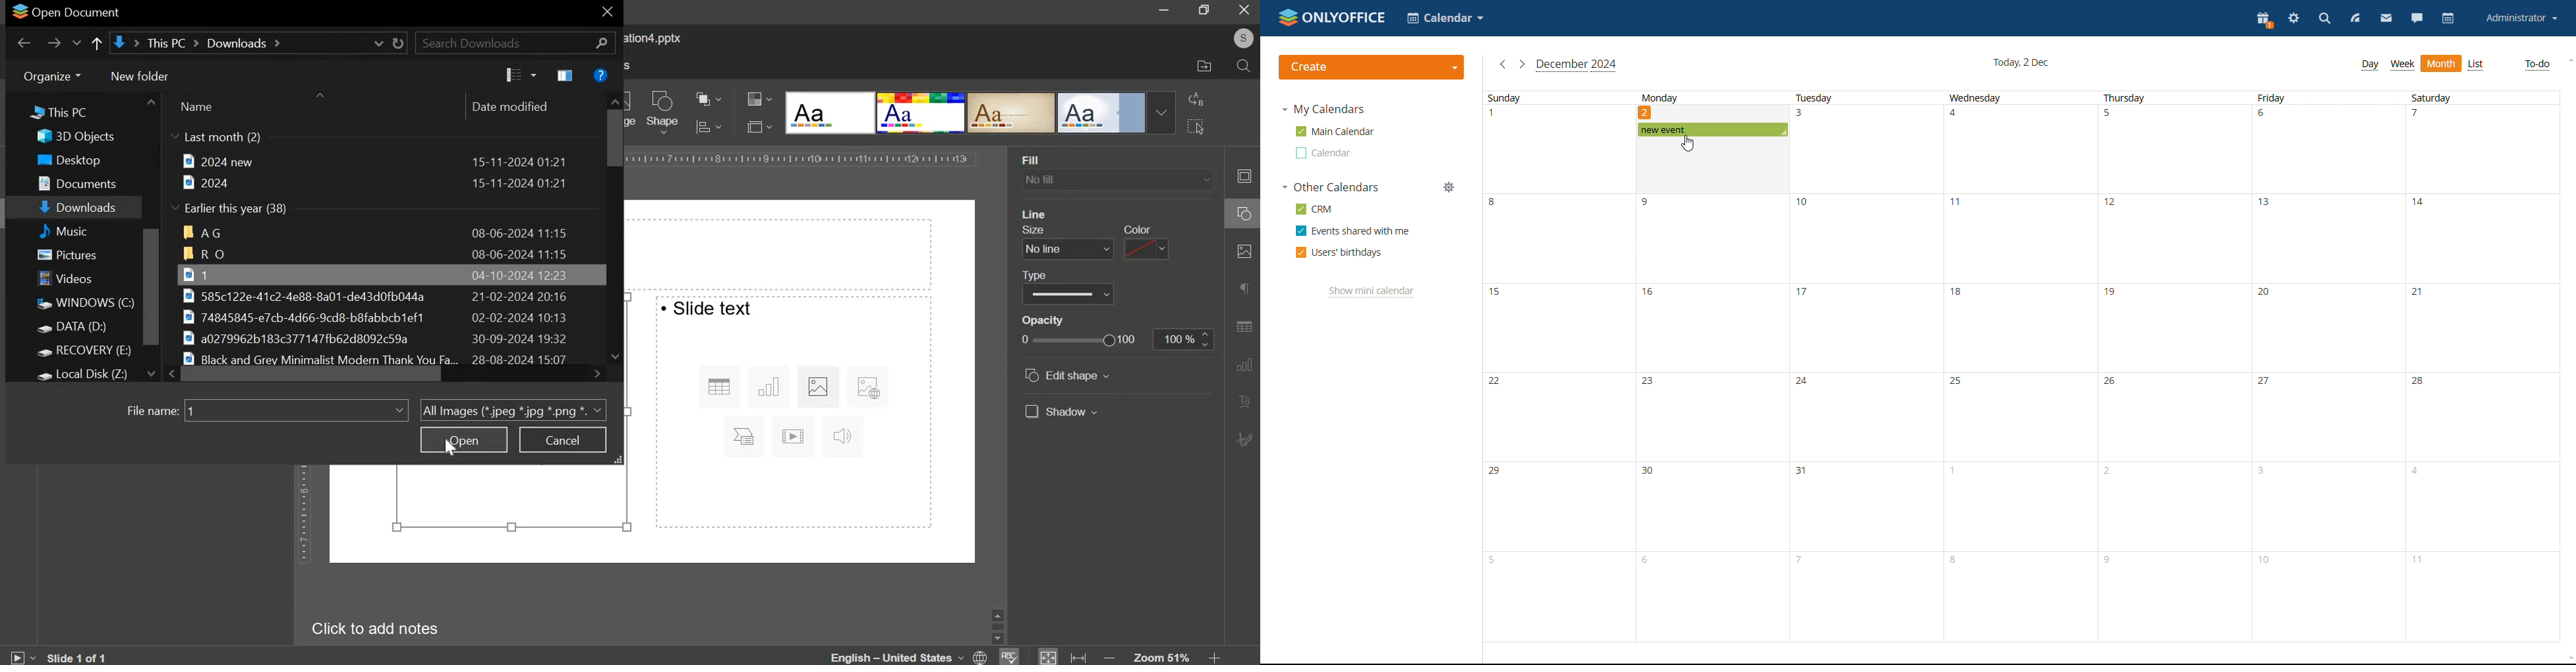 This screenshot has width=2576, height=672. Describe the element at coordinates (376, 254) in the screenshot. I see `Folder ` at that location.